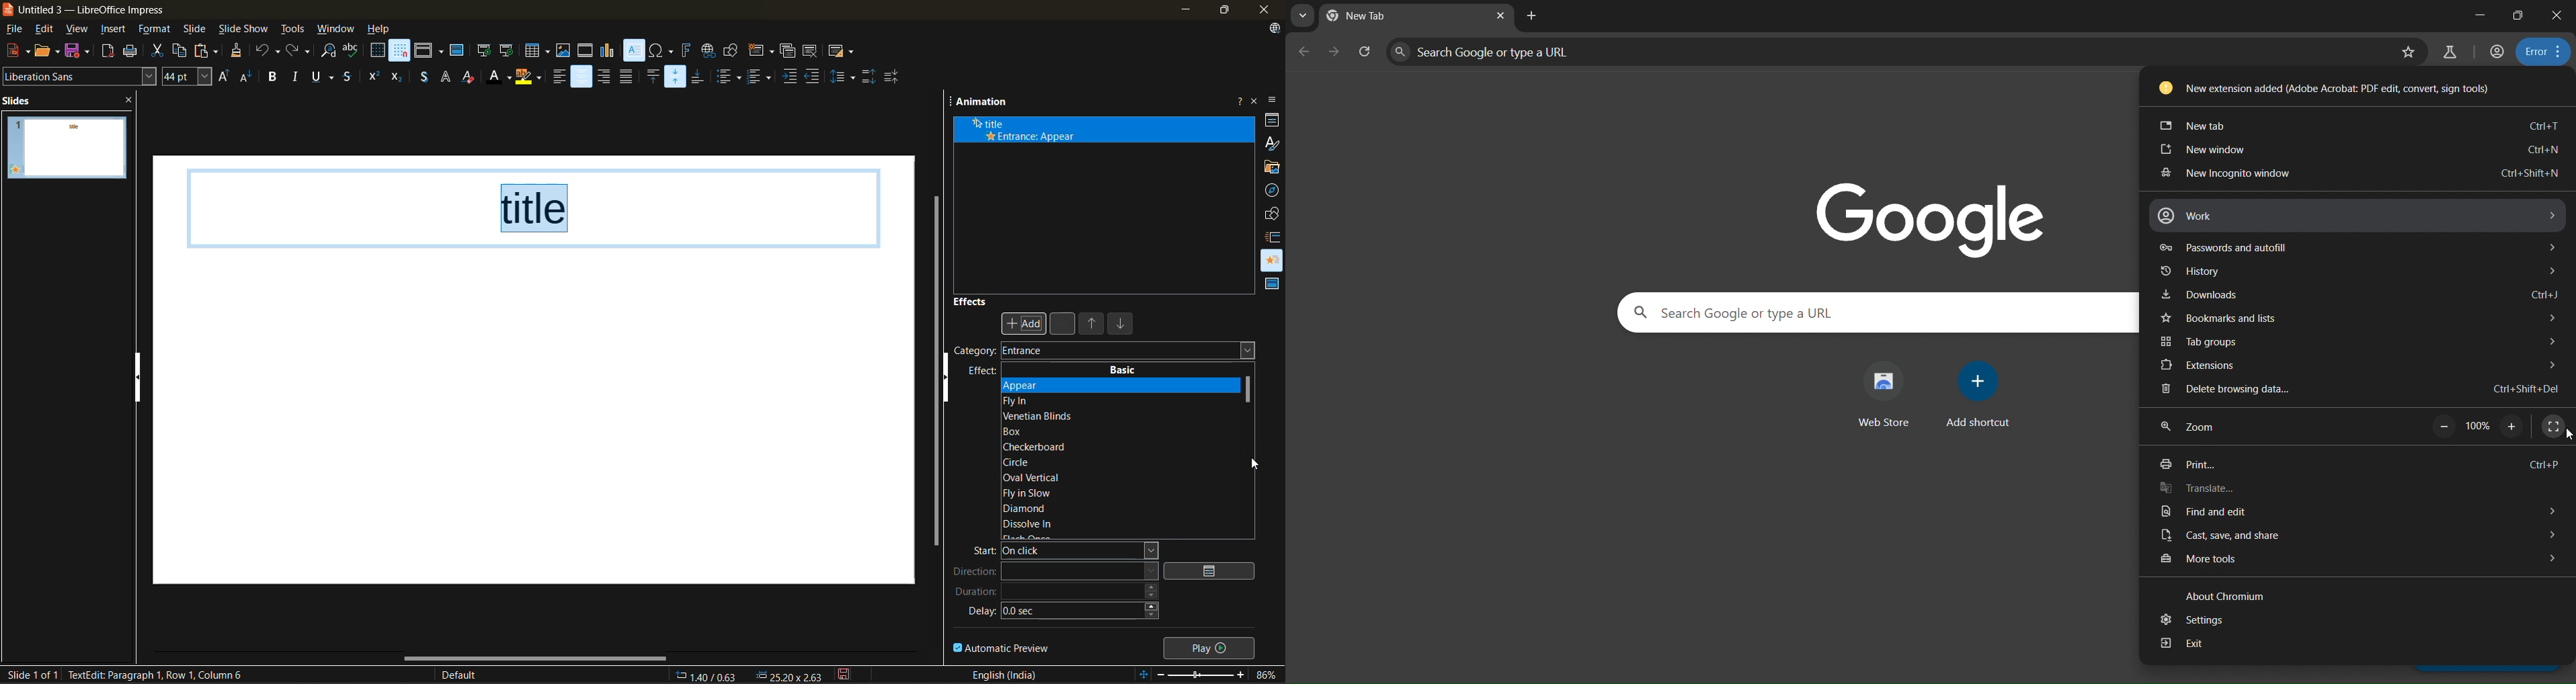  What do you see at coordinates (844, 76) in the screenshot?
I see `set line spacing` at bounding box center [844, 76].